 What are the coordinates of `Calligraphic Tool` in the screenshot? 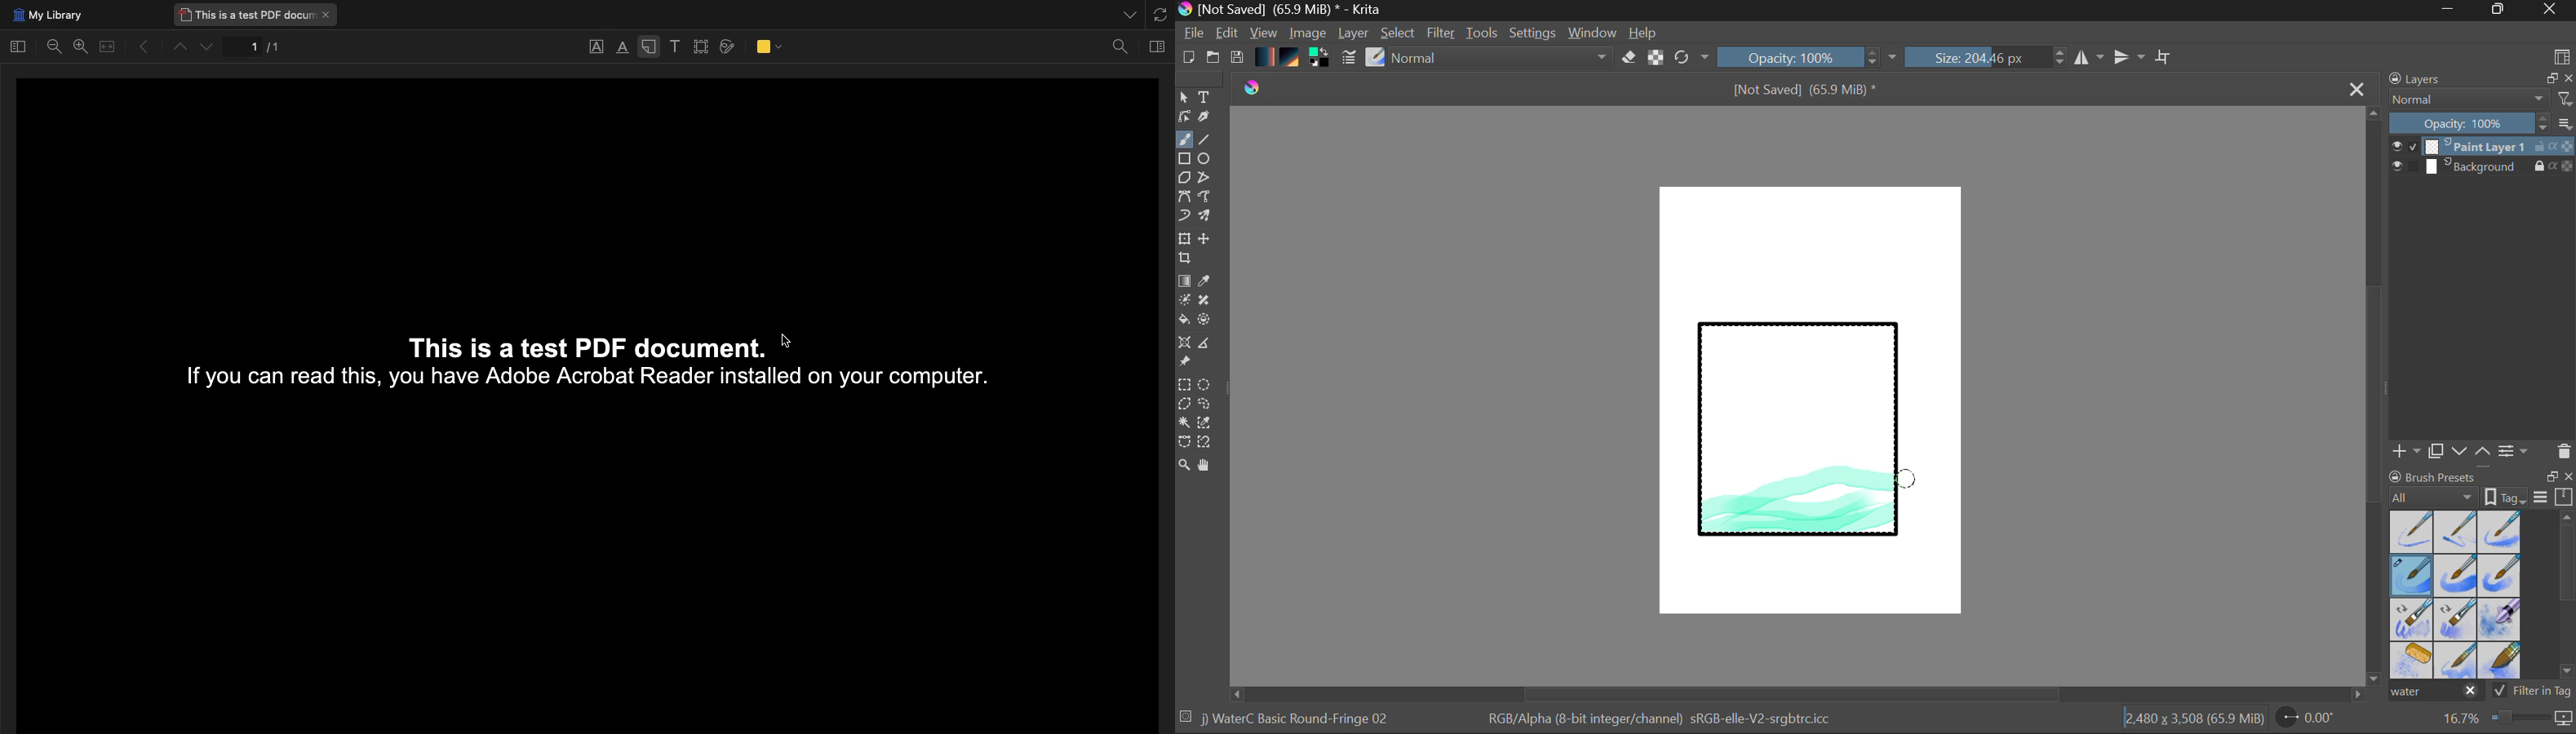 It's located at (1209, 120).